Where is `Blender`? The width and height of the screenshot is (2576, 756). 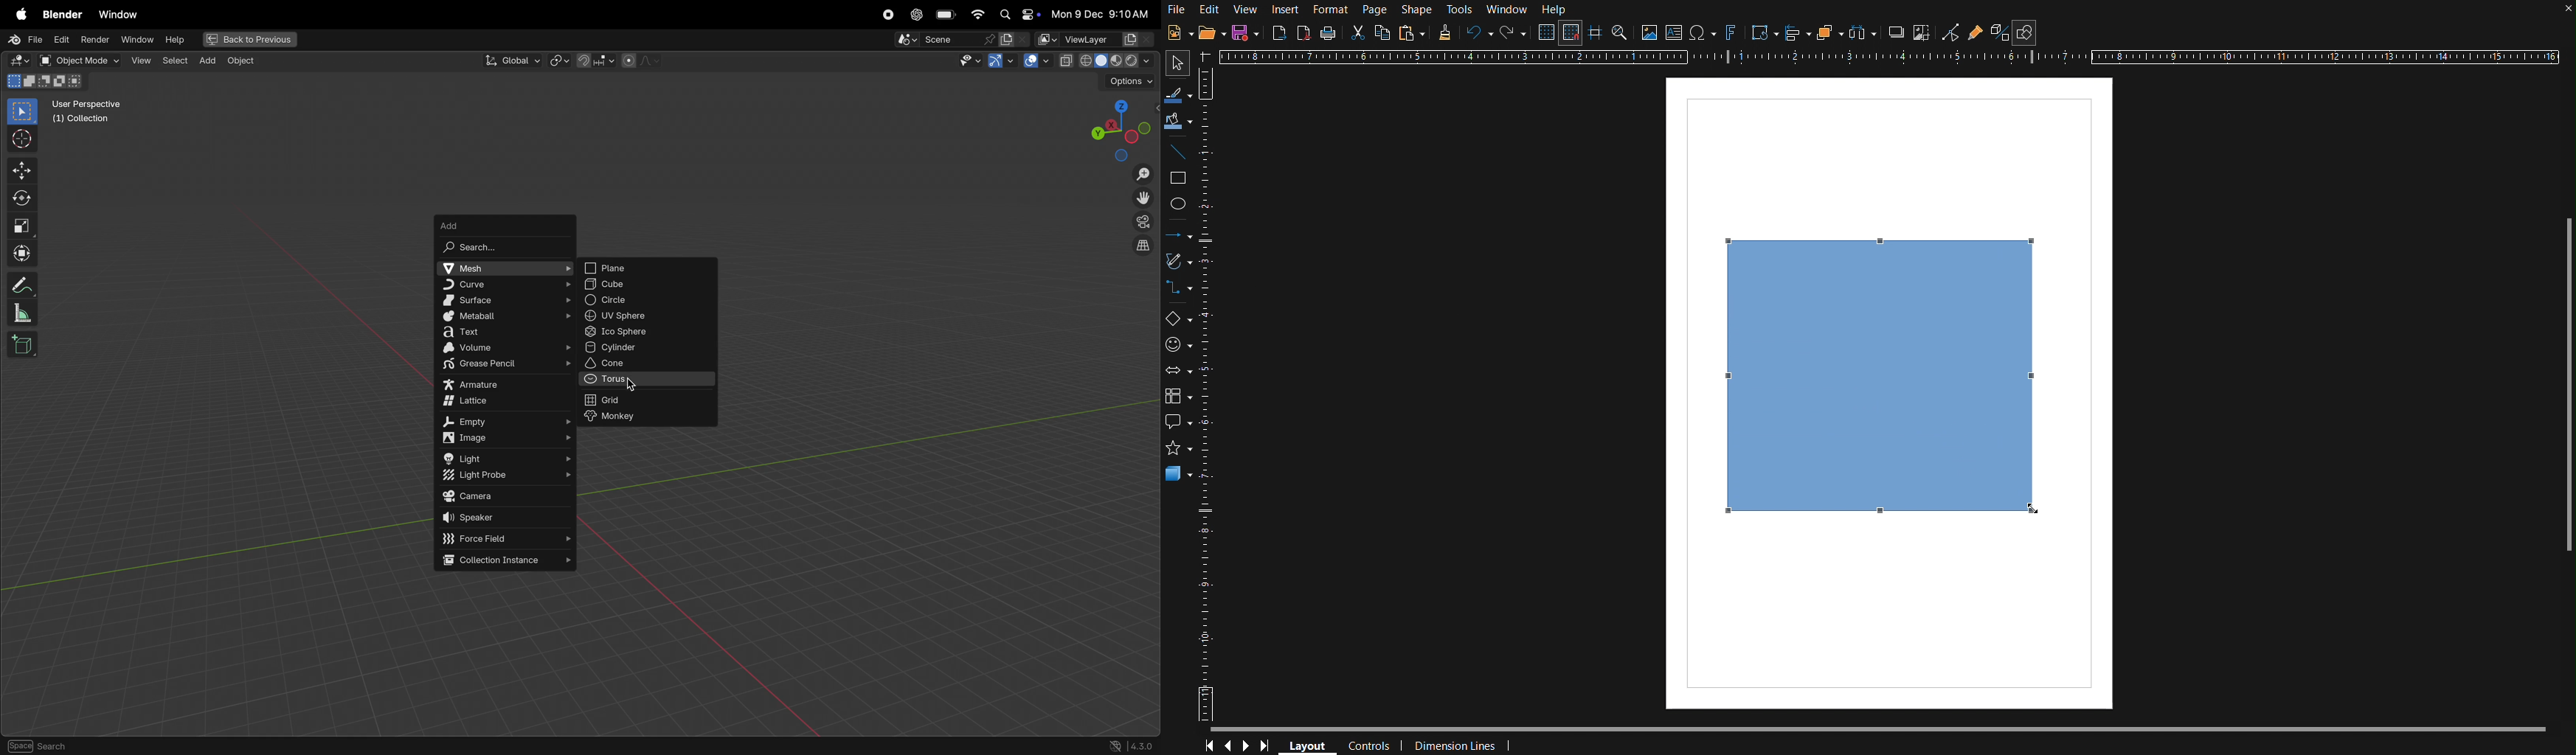
Blender is located at coordinates (60, 13).